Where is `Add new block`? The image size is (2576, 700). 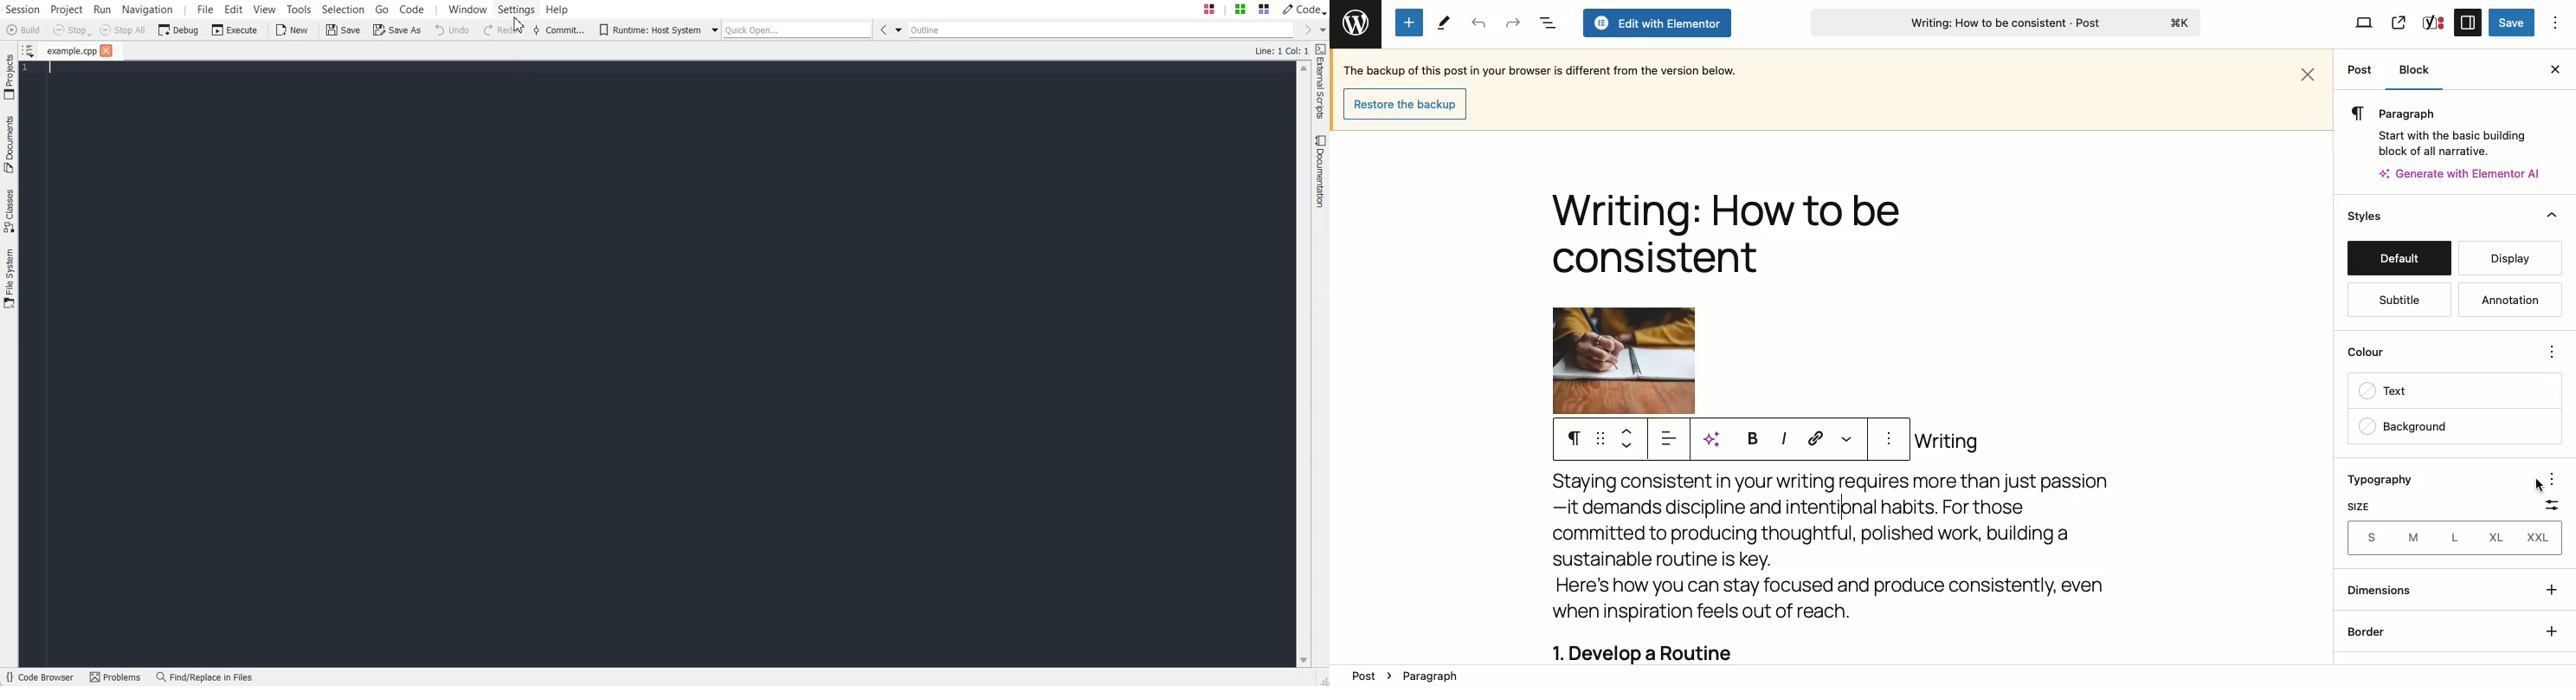
Add new block is located at coordinates (1409, 23).